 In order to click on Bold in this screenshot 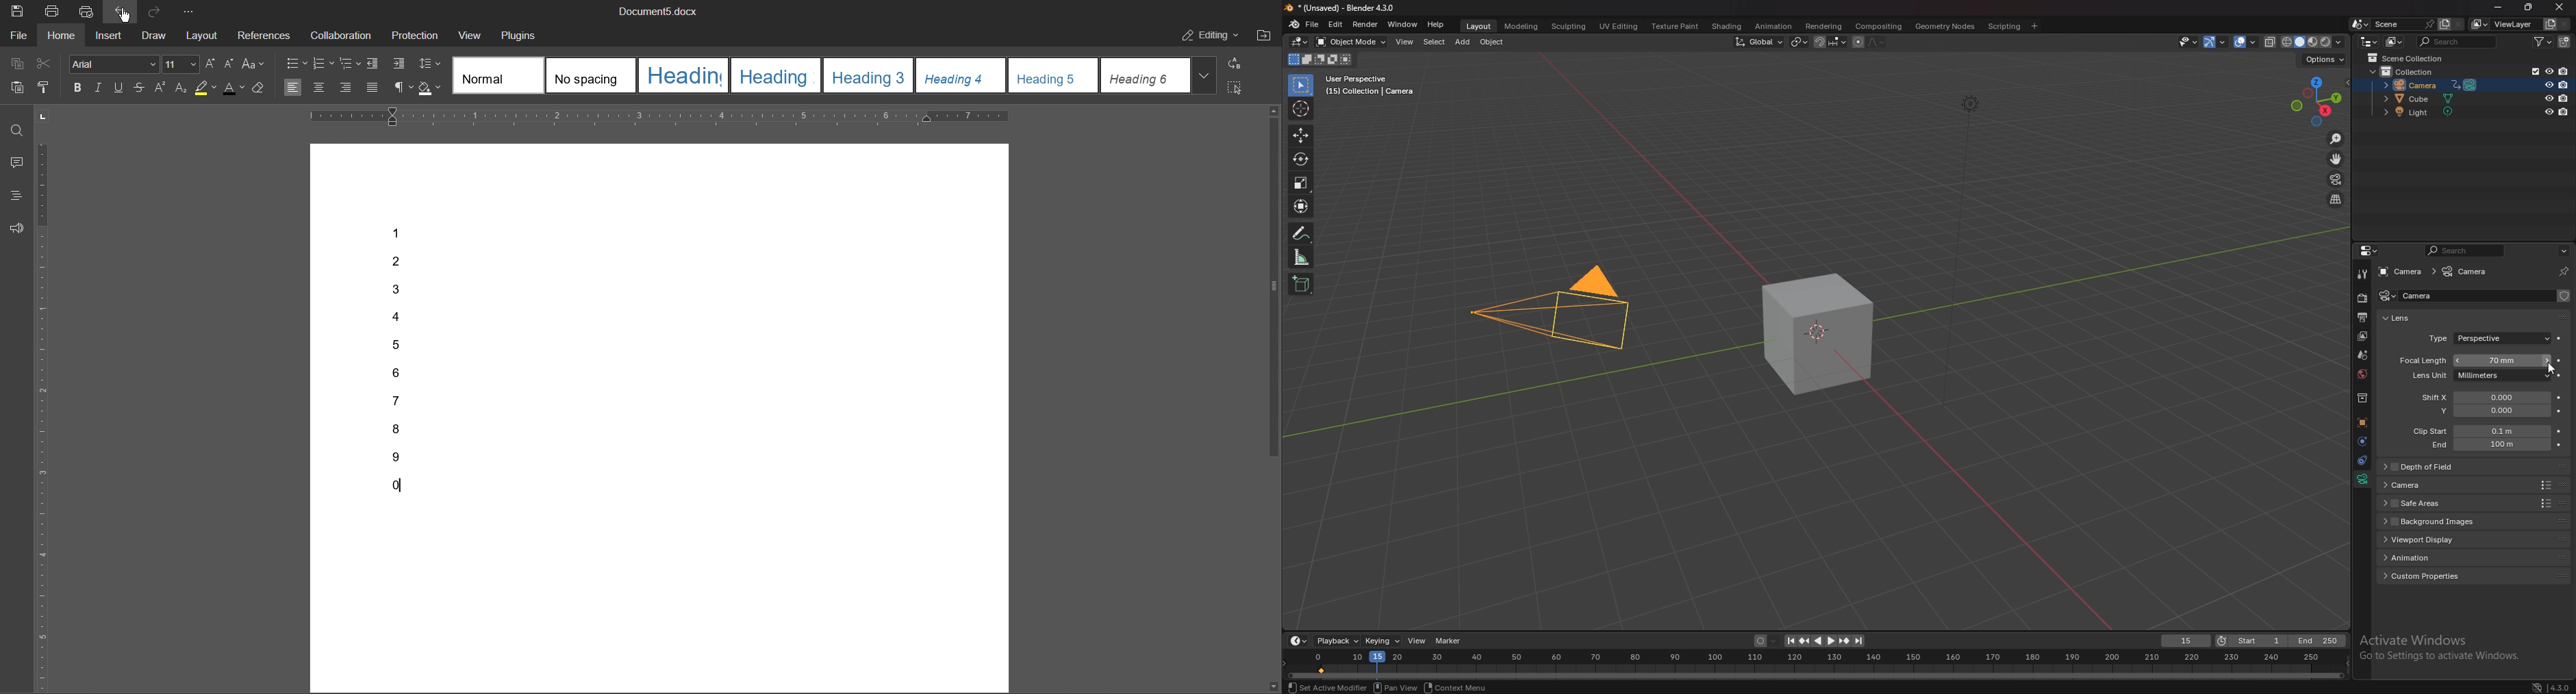, I will do `click(80, 87)`.